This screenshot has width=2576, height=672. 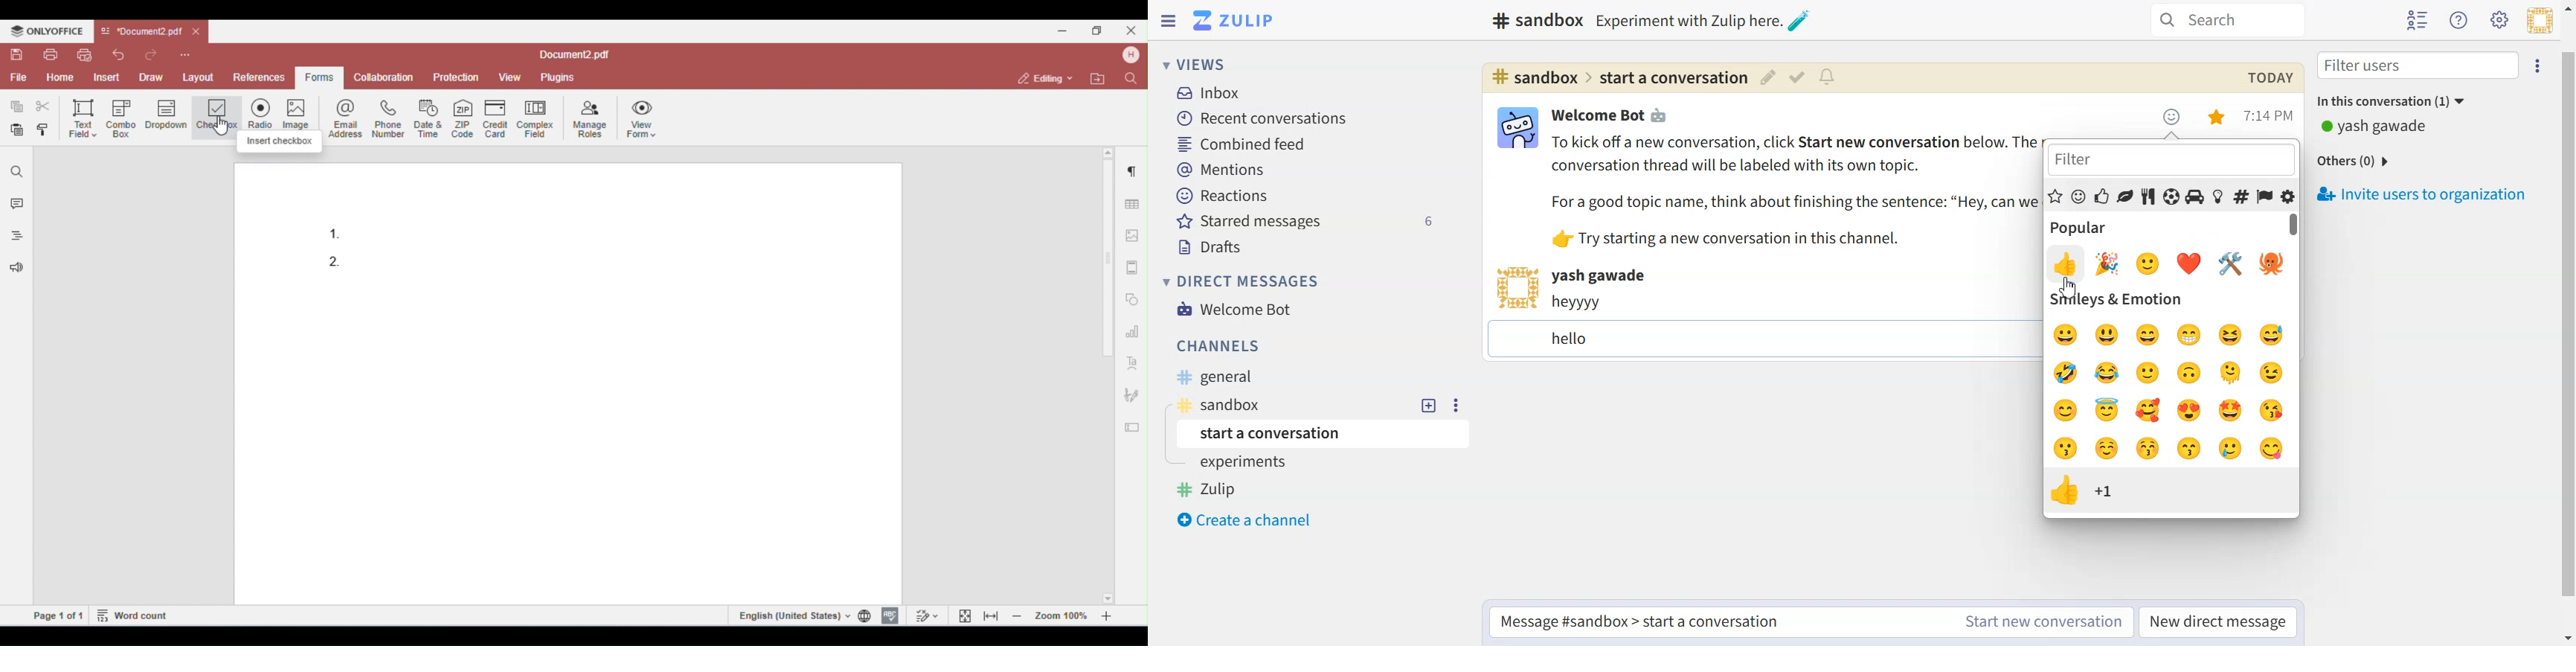 What do you see at coordinates (2190, 412) in the screenshot?
I see `heart eyes` at bounding box center [2190, 412].